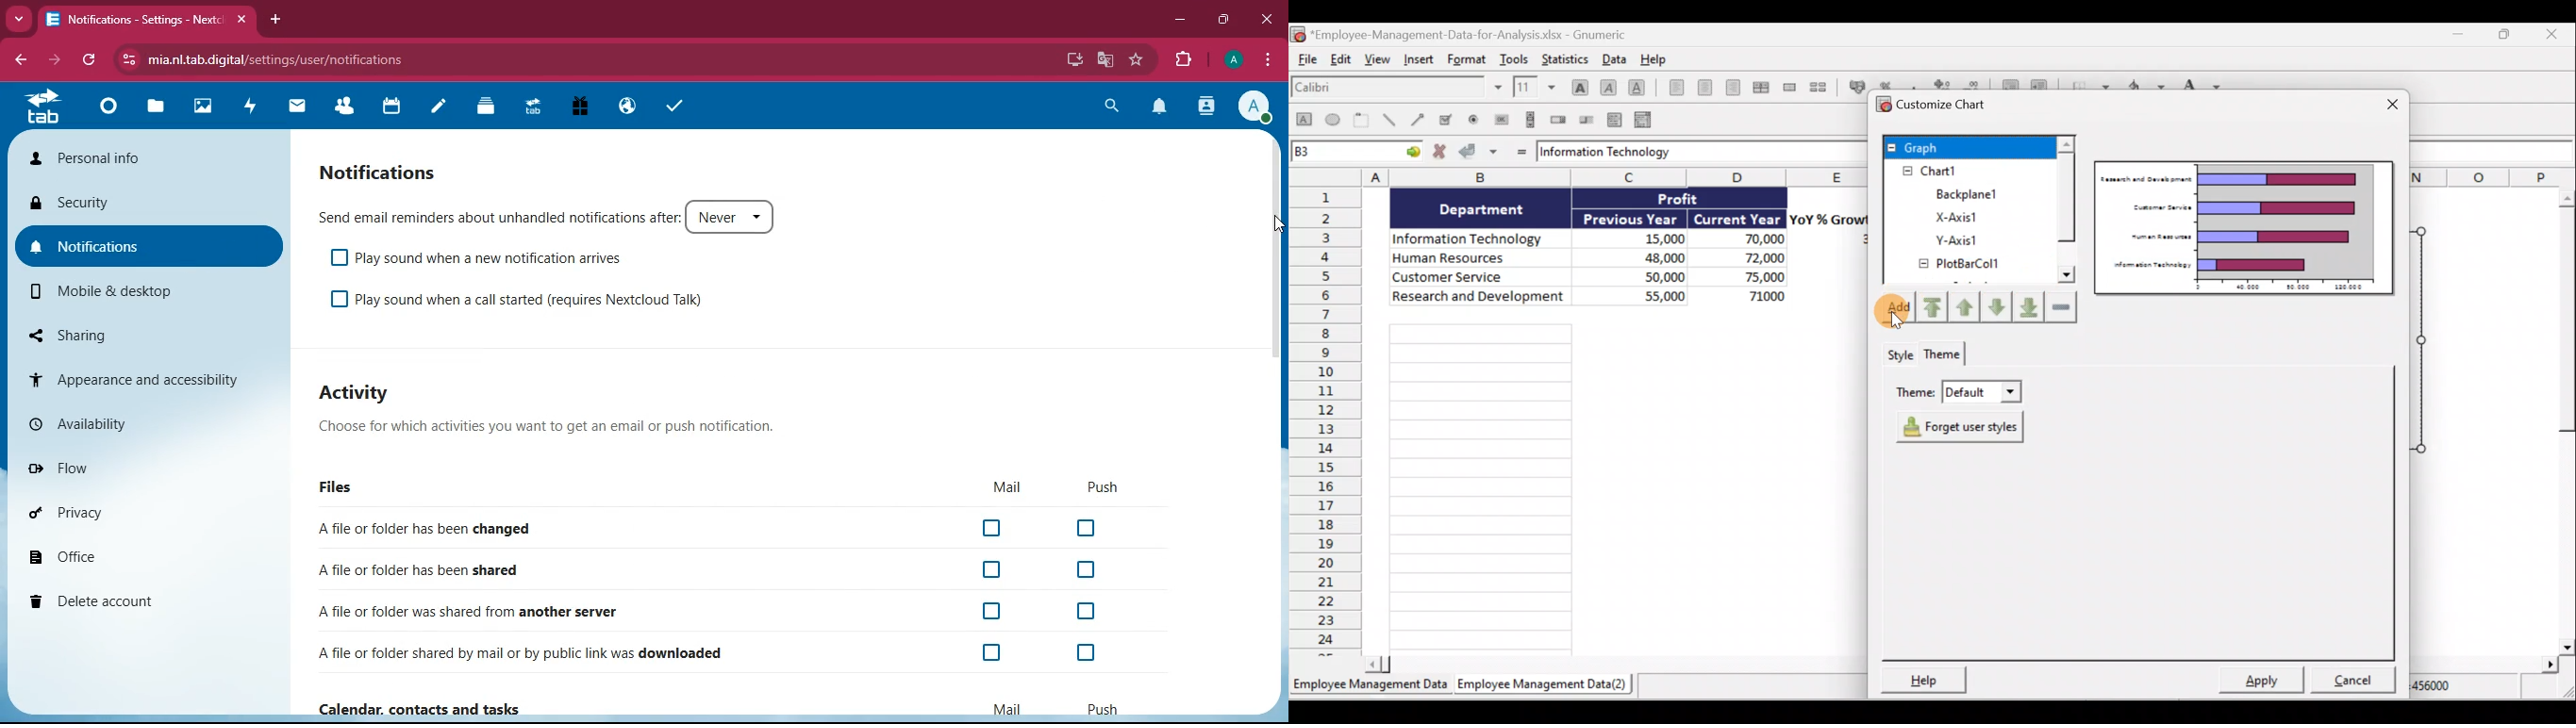 The width and height of the screenshot is (2576, 728). What do you see at coordinates (2064, 308) in the screenshot?
I see `Clear` at bounding box center [2064, 308].